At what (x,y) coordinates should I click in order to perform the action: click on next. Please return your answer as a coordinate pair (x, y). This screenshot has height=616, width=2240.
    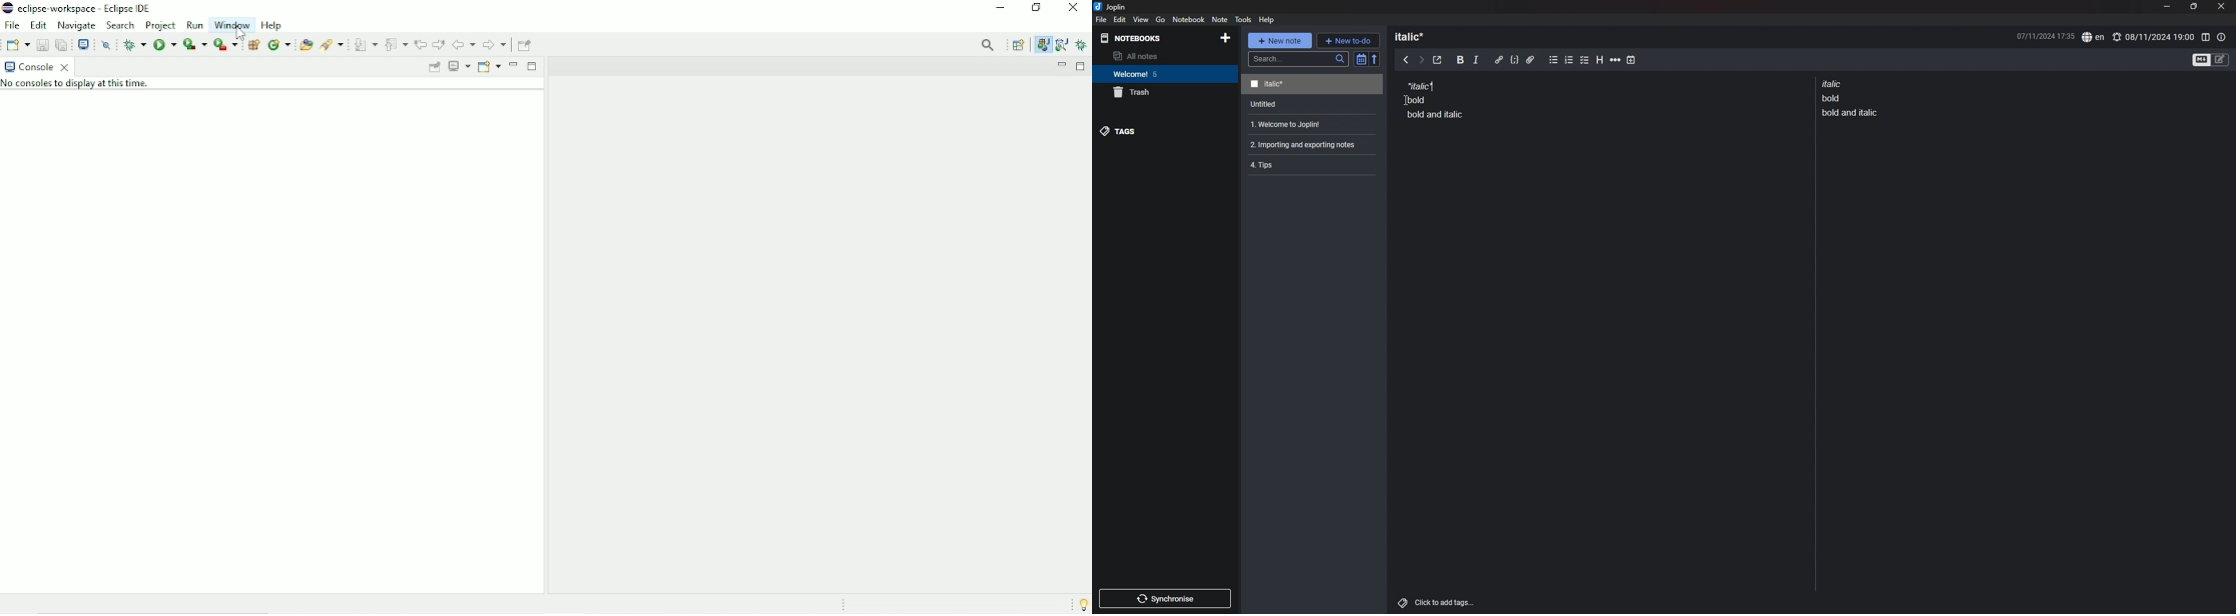
    Looking at the image, I should click on (1422, 60).